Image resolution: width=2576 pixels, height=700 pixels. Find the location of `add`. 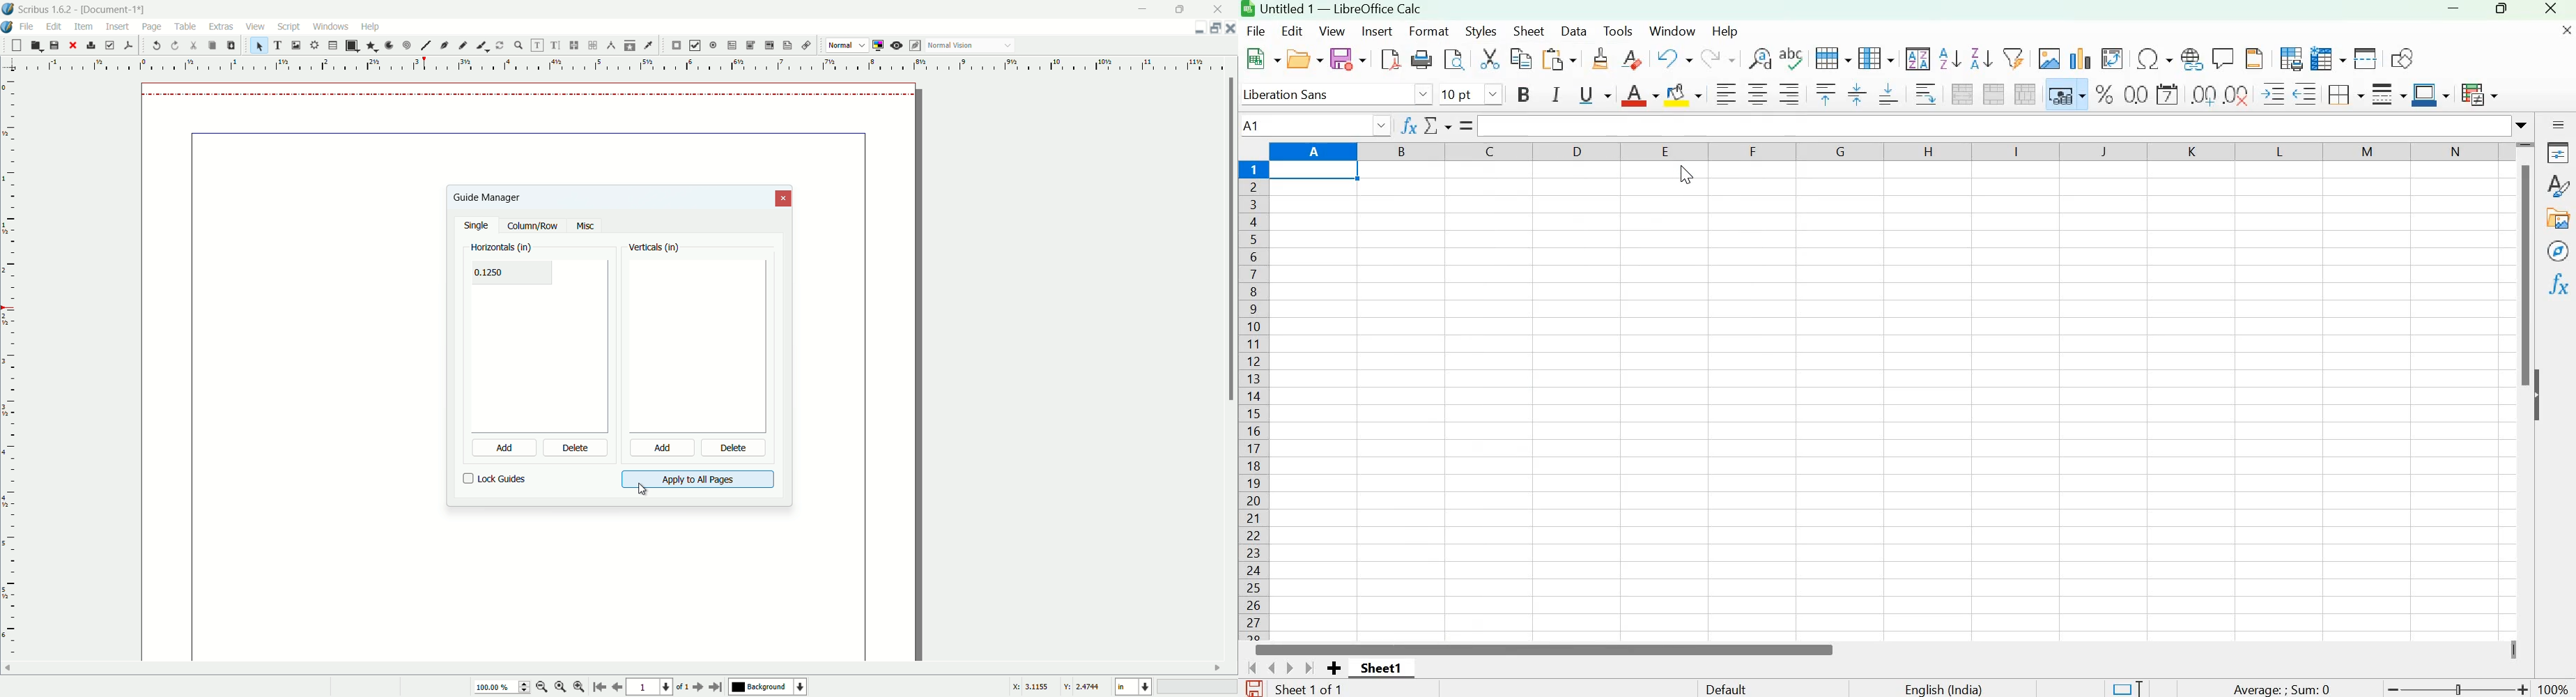

add is located at coordinates (661, 449).